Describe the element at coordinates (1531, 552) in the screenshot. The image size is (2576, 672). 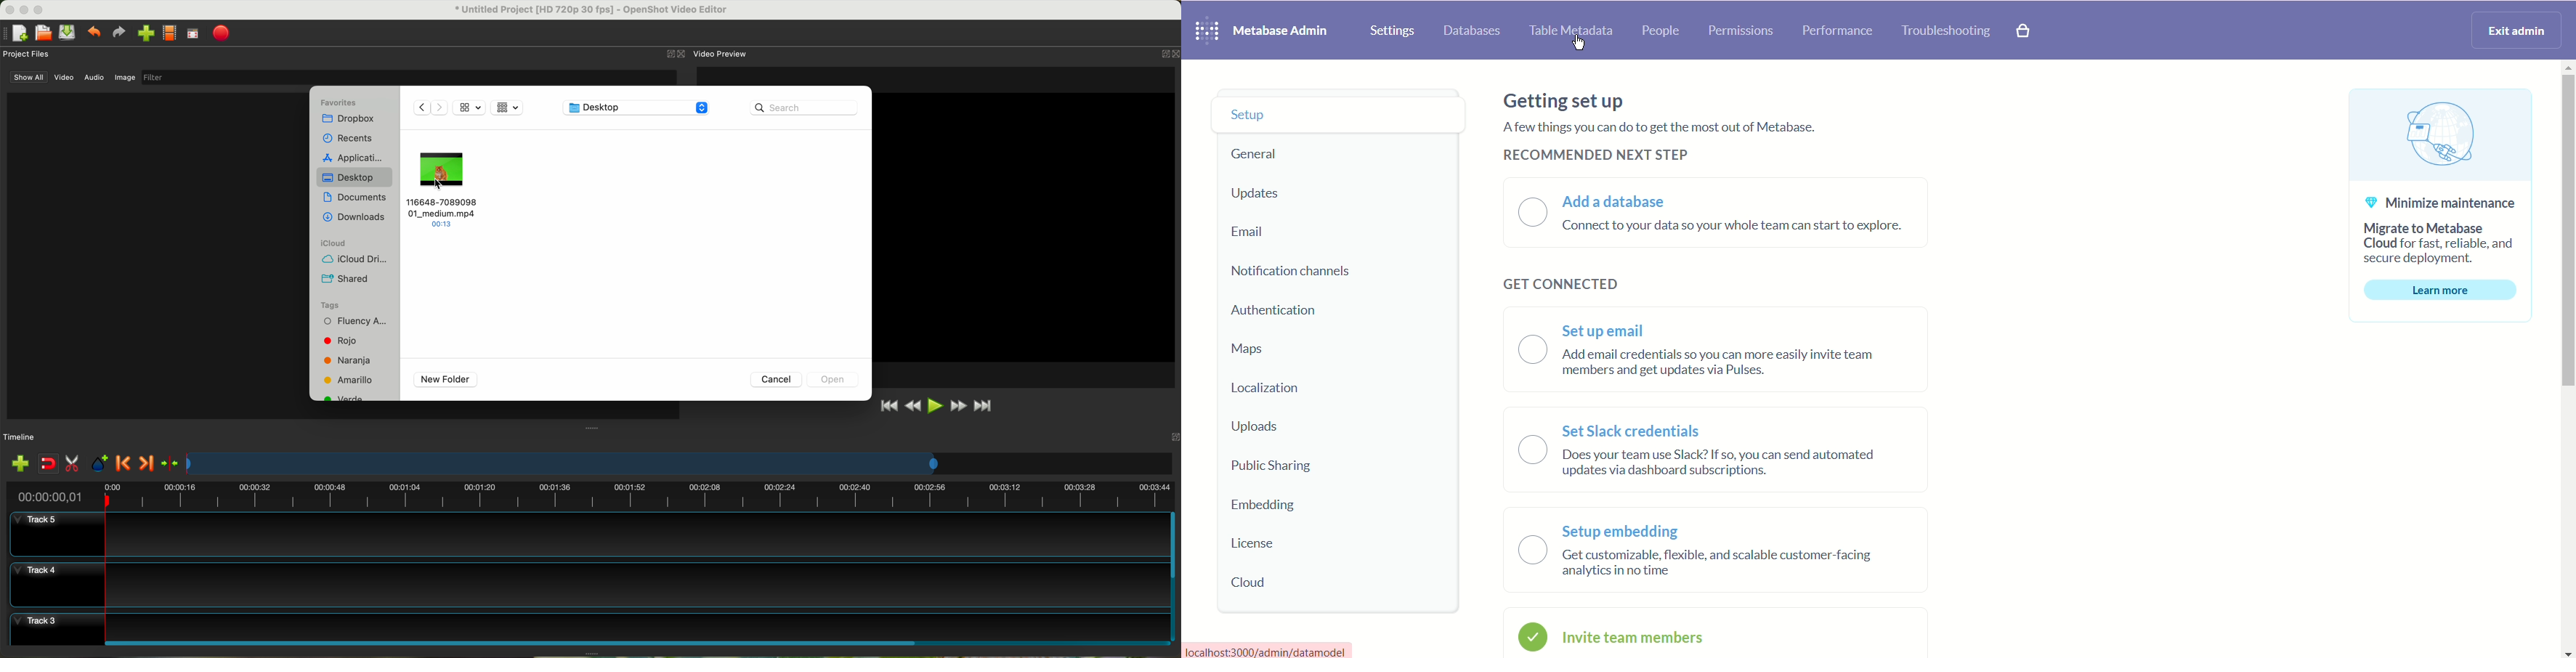
I see `Radio Button` at that location.